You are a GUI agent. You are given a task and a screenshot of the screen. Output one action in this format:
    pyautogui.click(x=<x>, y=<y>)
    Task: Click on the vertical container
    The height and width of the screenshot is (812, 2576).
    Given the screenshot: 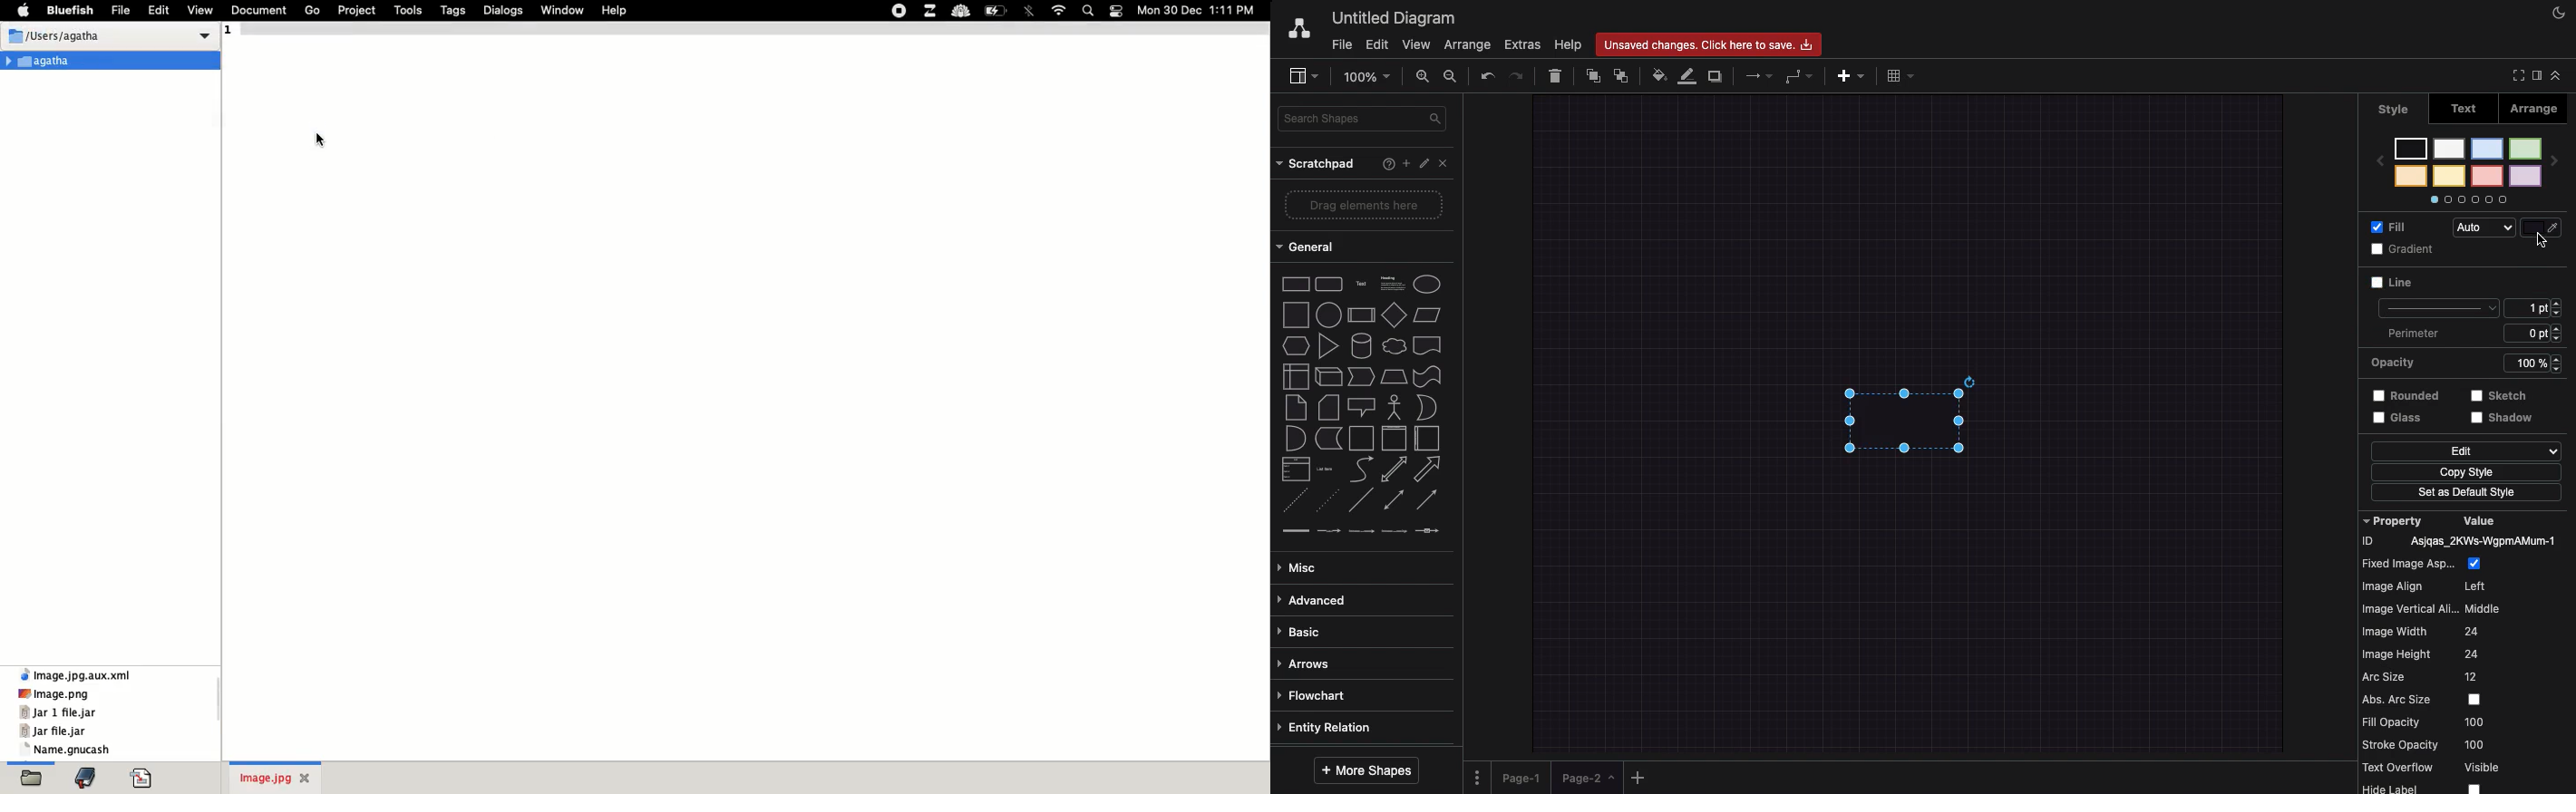 What is the action you would take?
    pyautogui.click(x=1393, y=439)
    